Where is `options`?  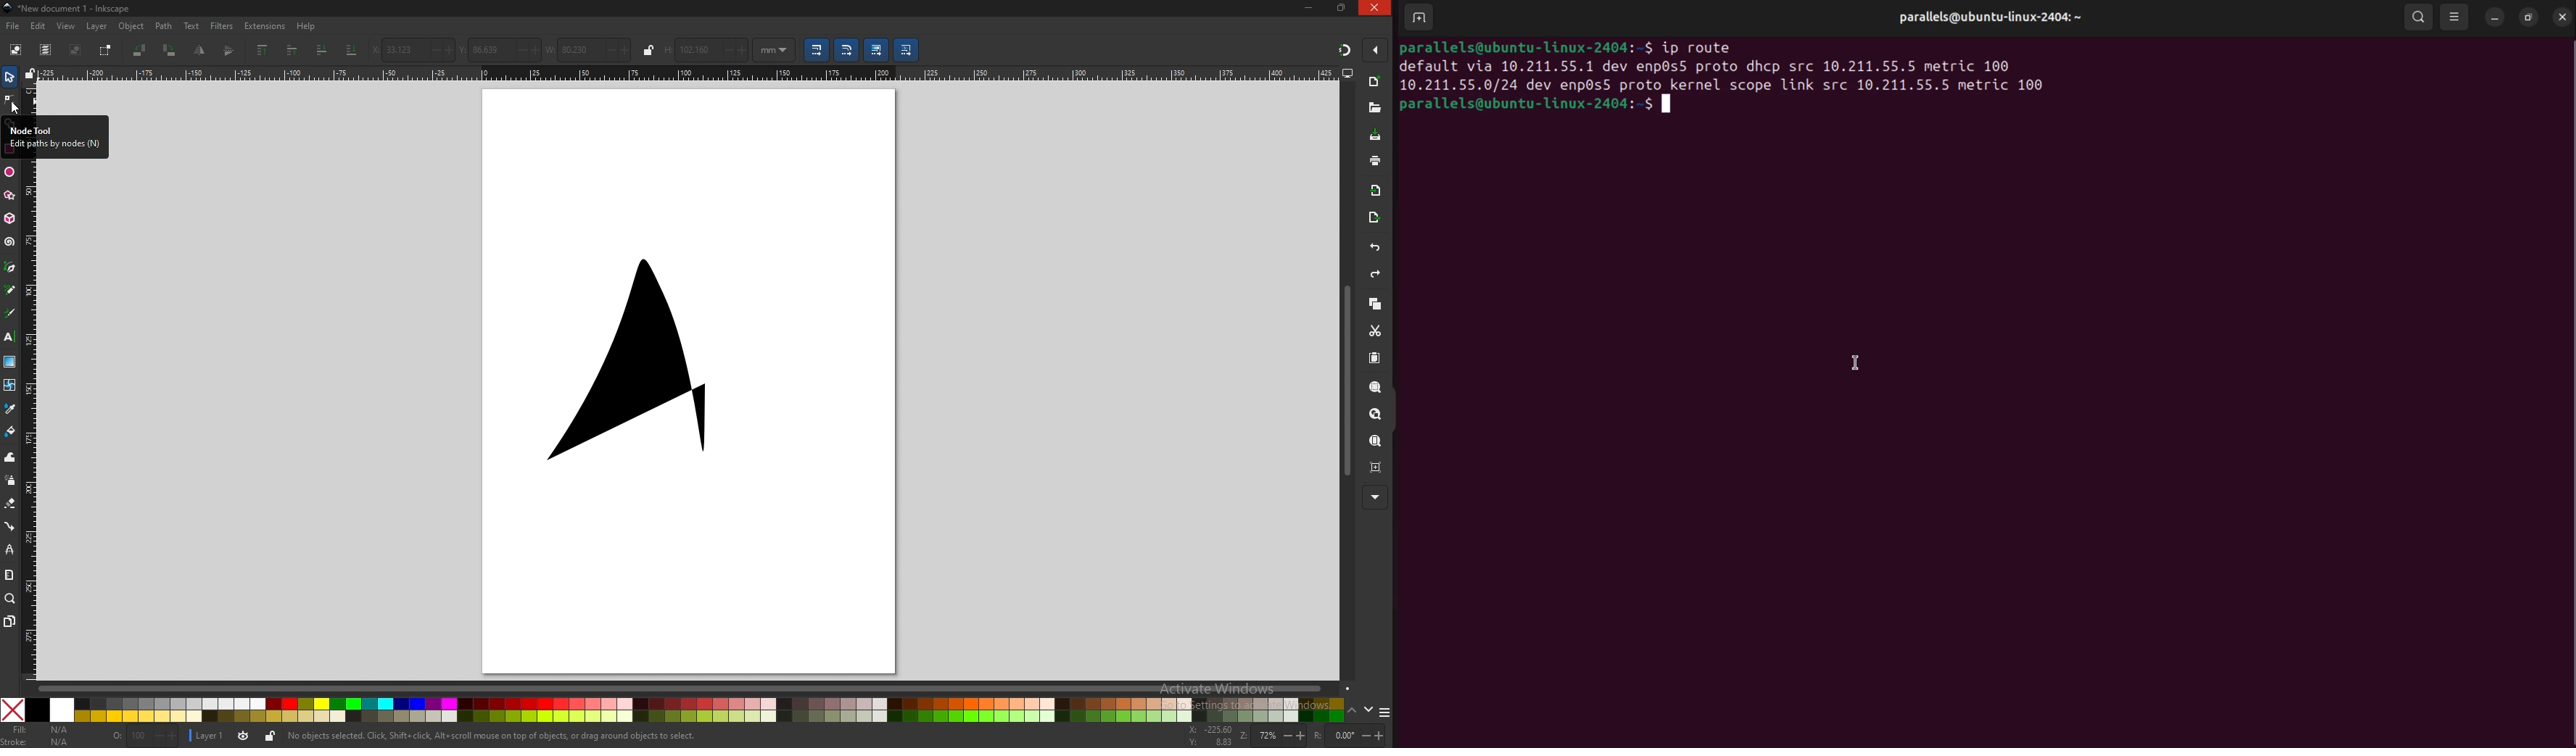
options is located at coordinates (1384, 712).